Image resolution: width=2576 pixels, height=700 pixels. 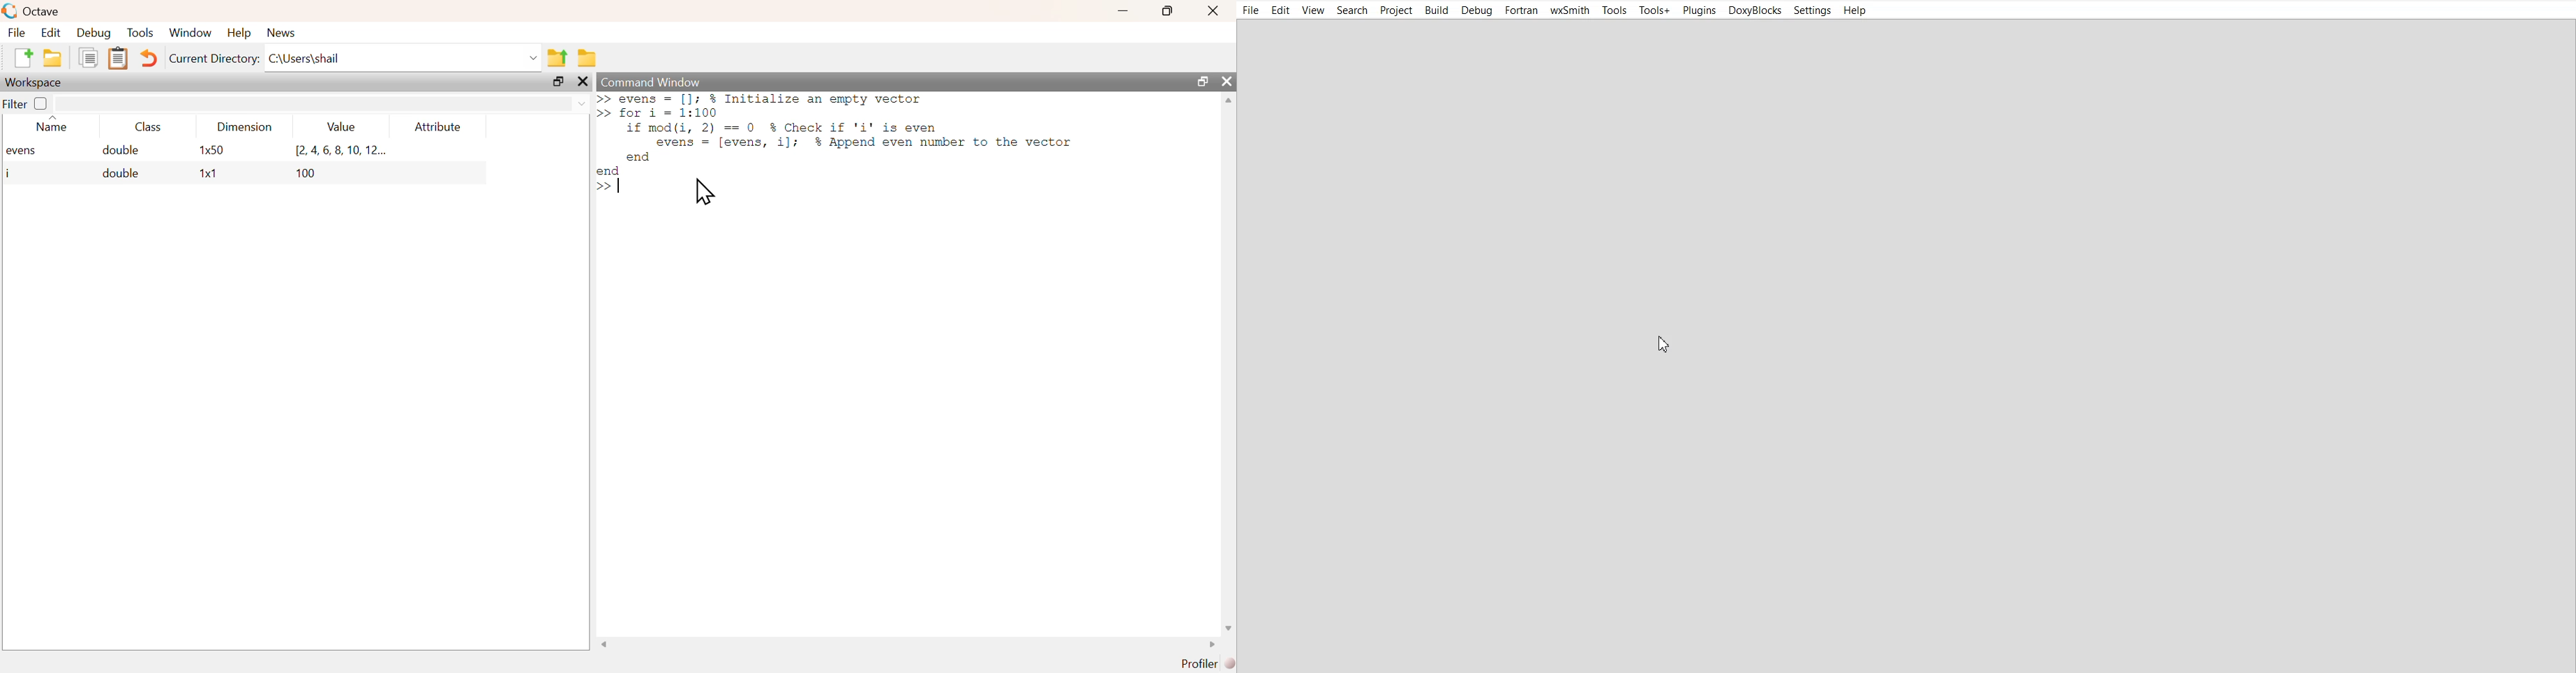 I want to click on name, so click(x=46, y=127).